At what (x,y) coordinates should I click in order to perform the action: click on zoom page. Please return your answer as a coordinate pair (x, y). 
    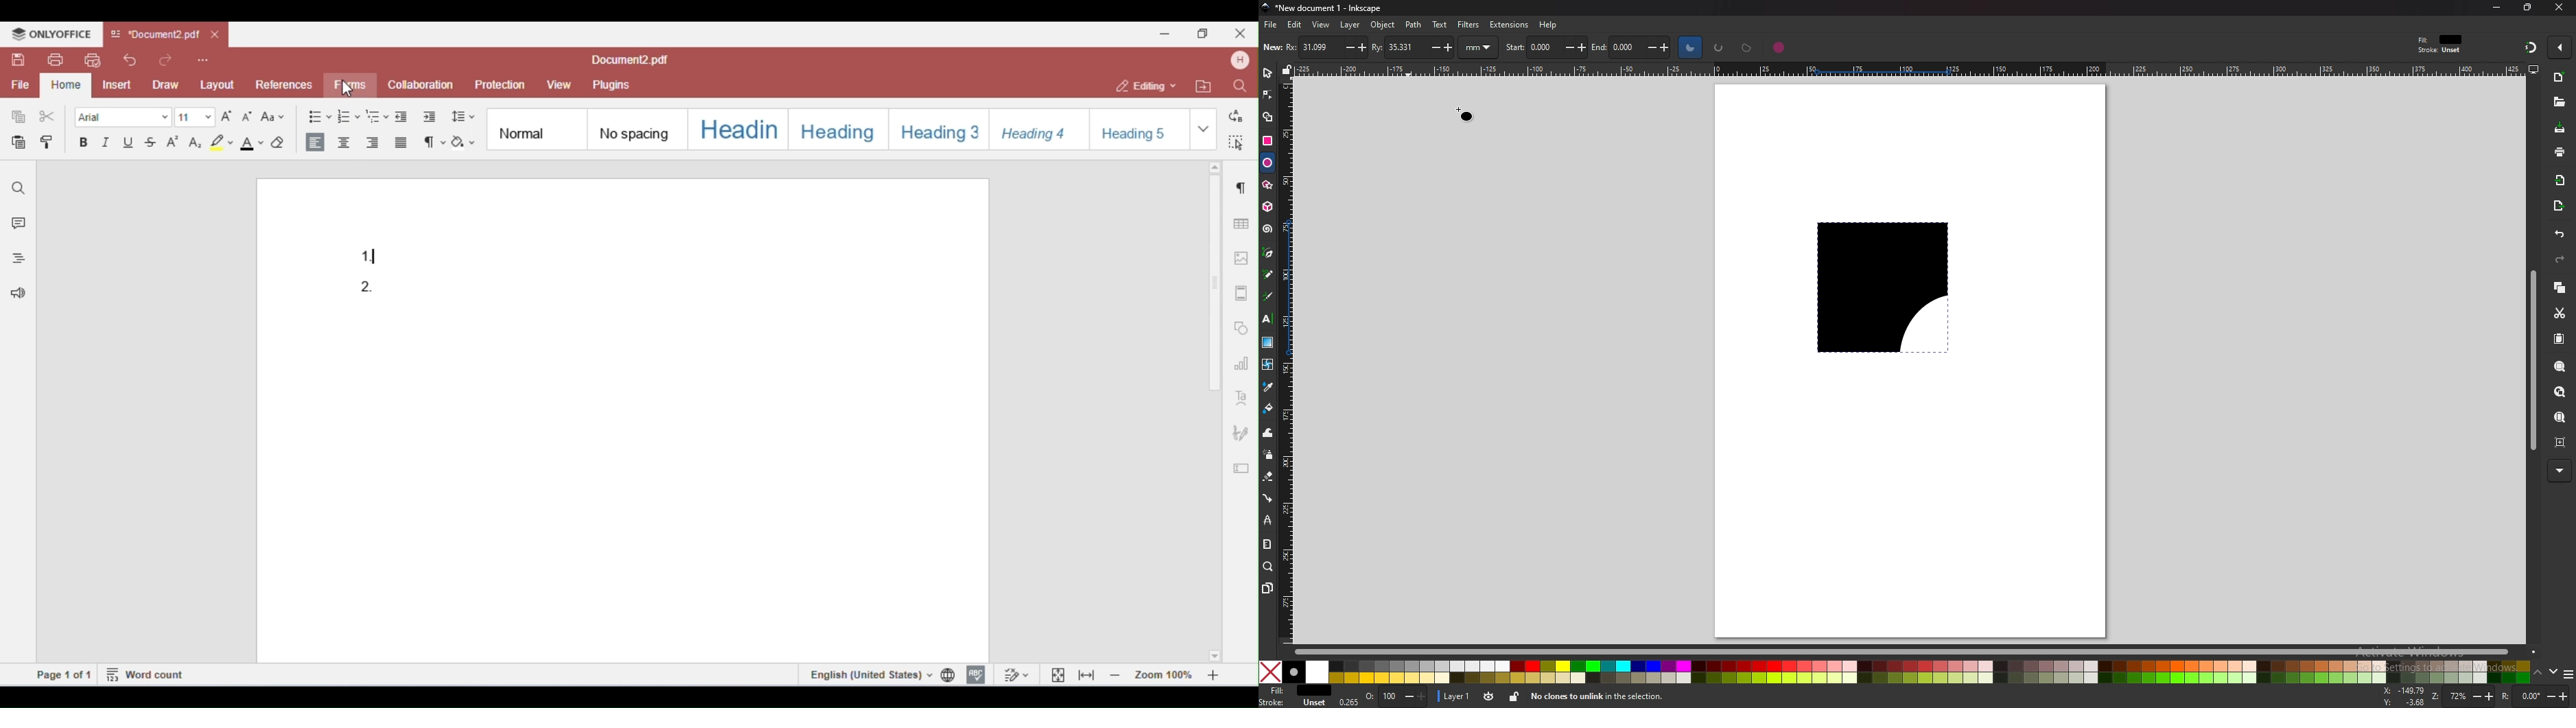
    Looking at the image, I should click on (2561, 417).